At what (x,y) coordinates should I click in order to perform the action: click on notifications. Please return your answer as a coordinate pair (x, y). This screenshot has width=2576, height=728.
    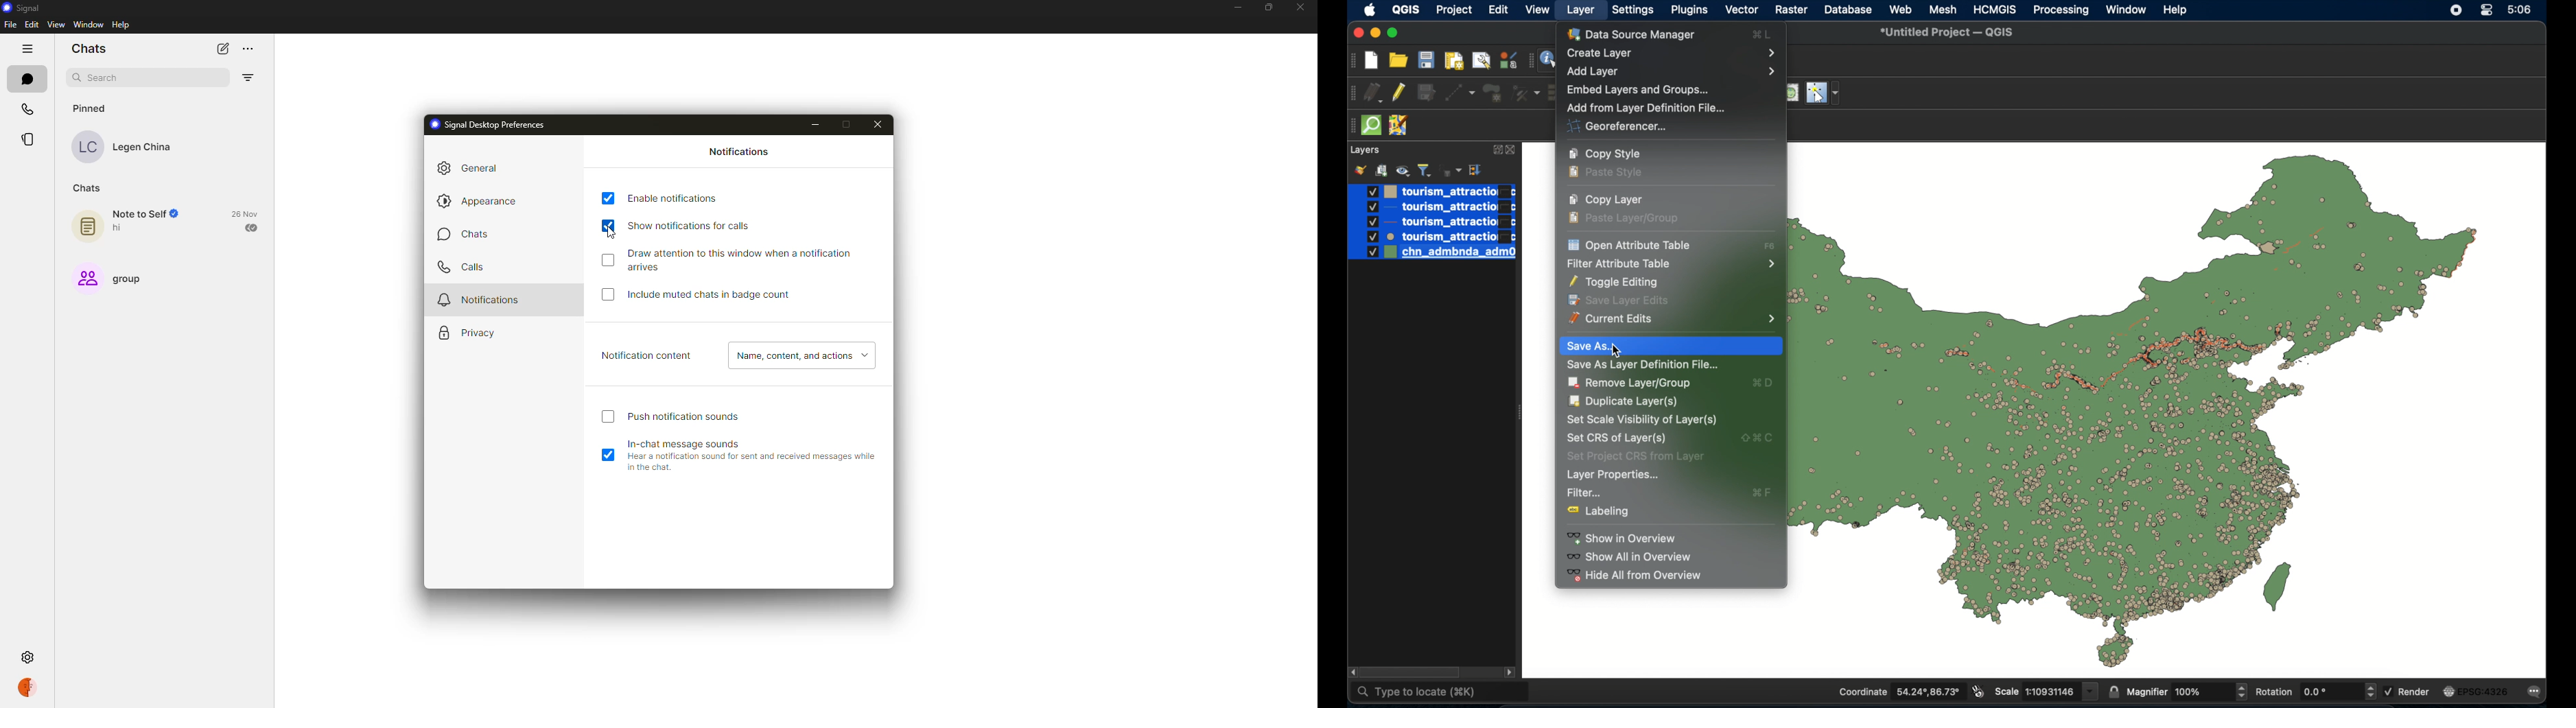
    Looking at the image, I should click on (478, 301).